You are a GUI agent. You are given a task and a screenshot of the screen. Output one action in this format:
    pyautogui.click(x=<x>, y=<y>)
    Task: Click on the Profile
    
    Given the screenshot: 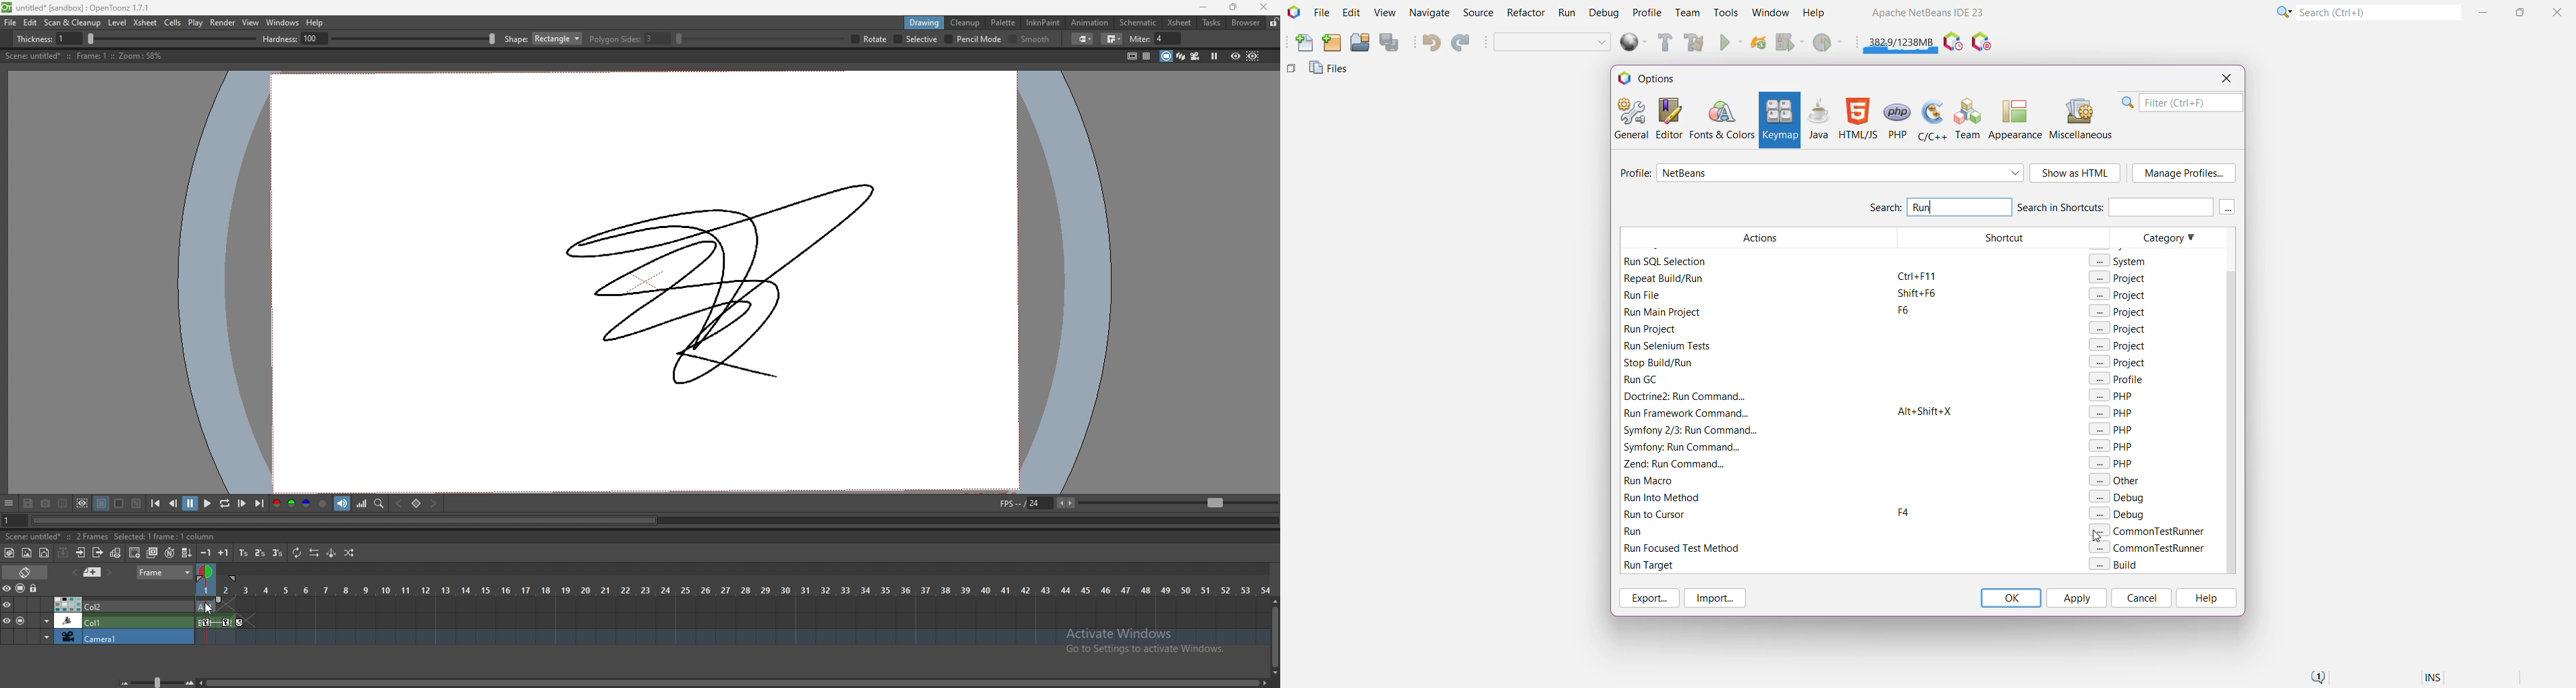 What is the action you would take?
    pyautogui.click(x=1633, y=175)
    